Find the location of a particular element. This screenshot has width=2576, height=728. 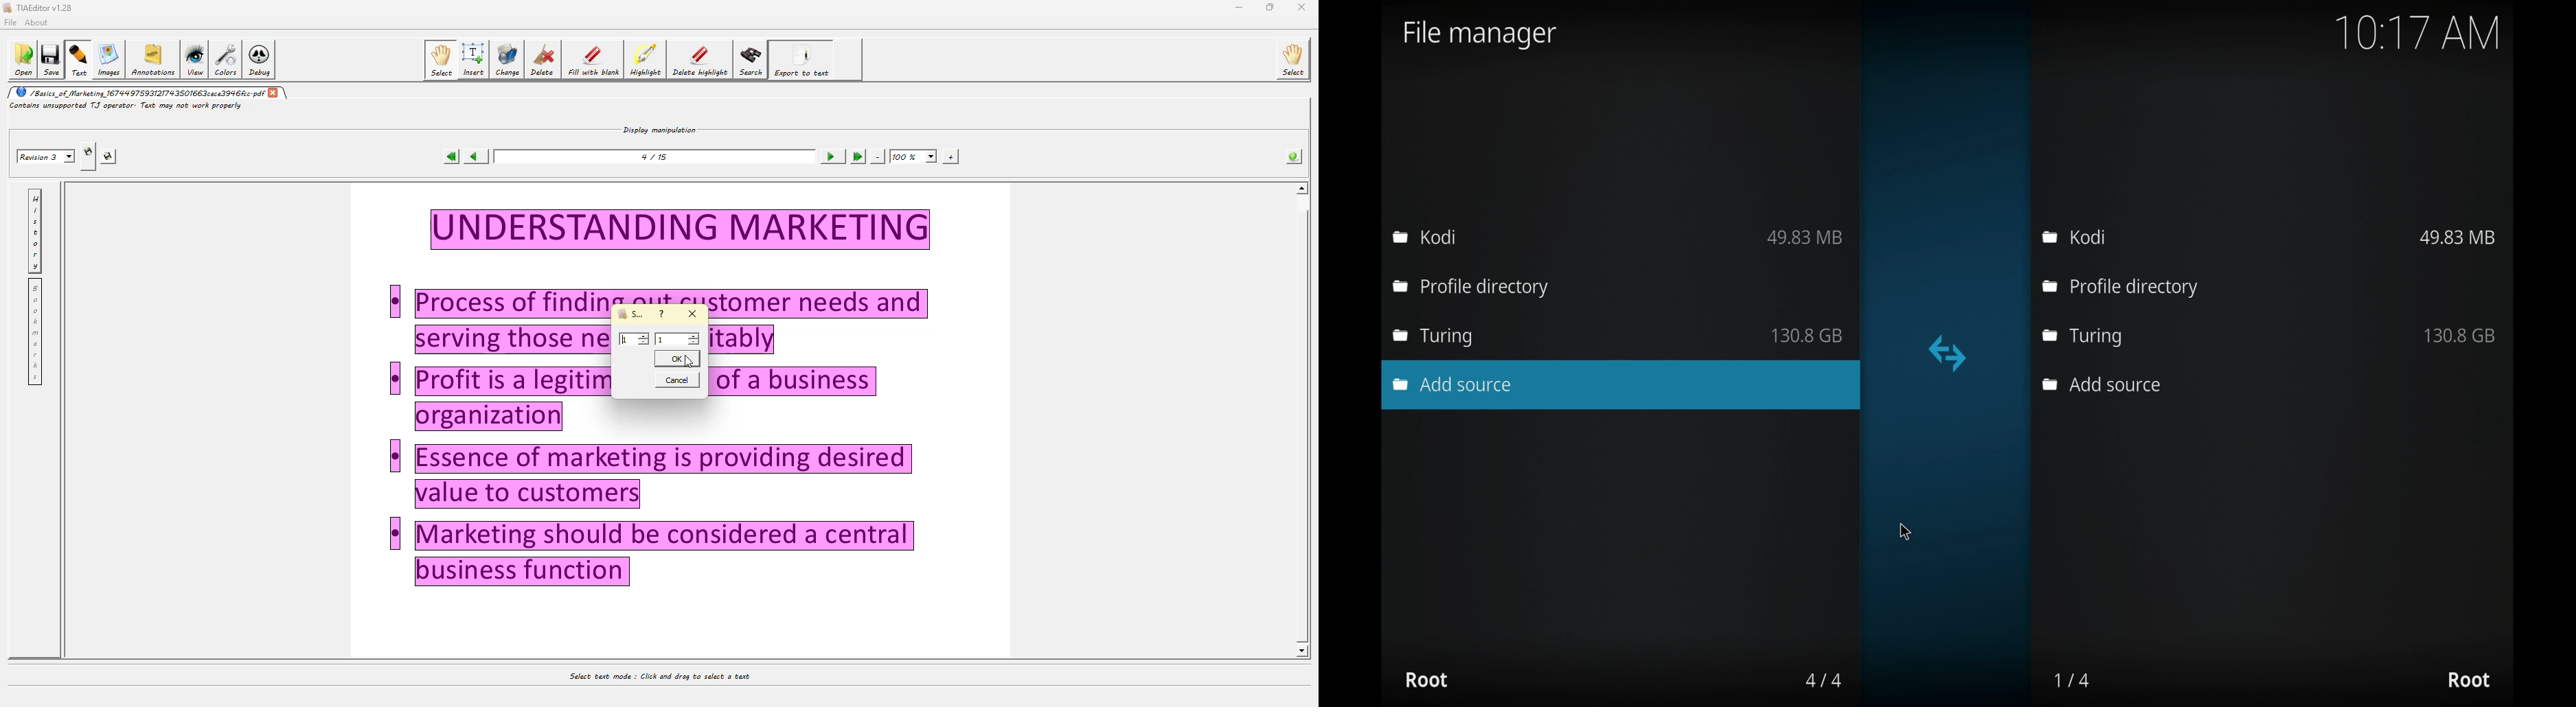

profile directory is located at coordinates (2120, 288).